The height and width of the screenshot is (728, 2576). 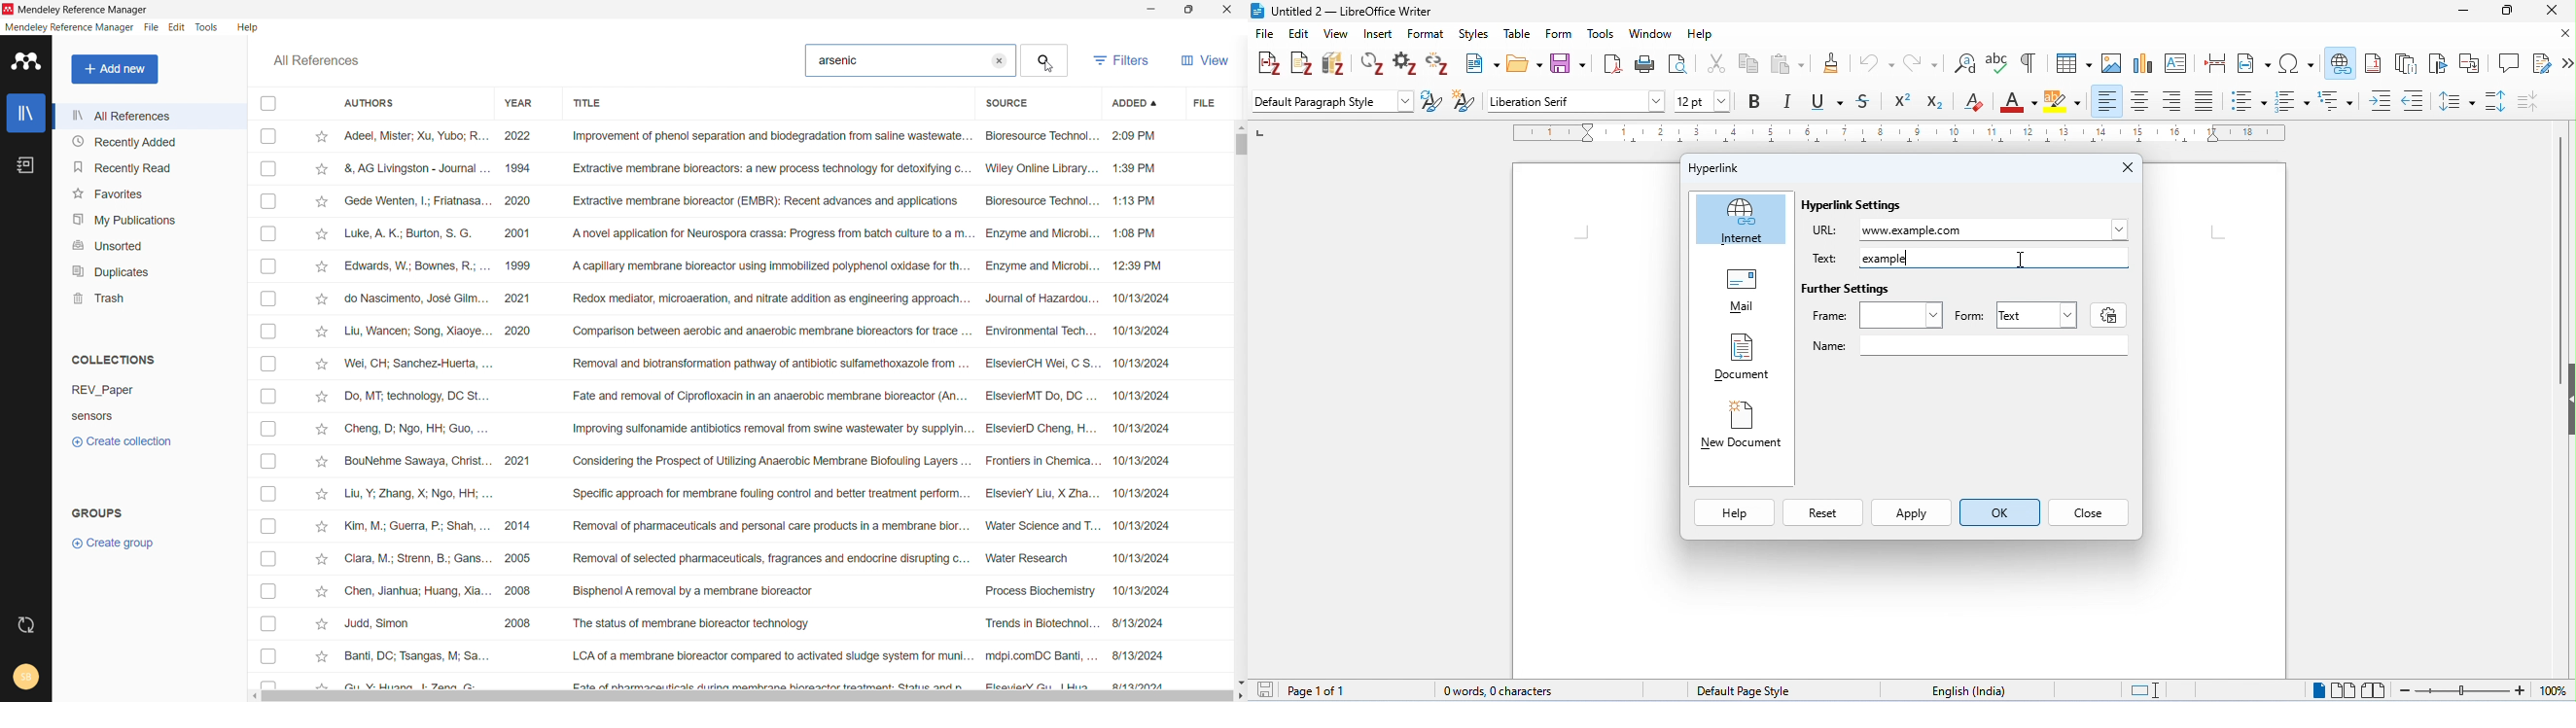 What do you see at coordinates (320, 394) in the screenshot?
I see `Add to favorites` at bounding box center [320, 394].